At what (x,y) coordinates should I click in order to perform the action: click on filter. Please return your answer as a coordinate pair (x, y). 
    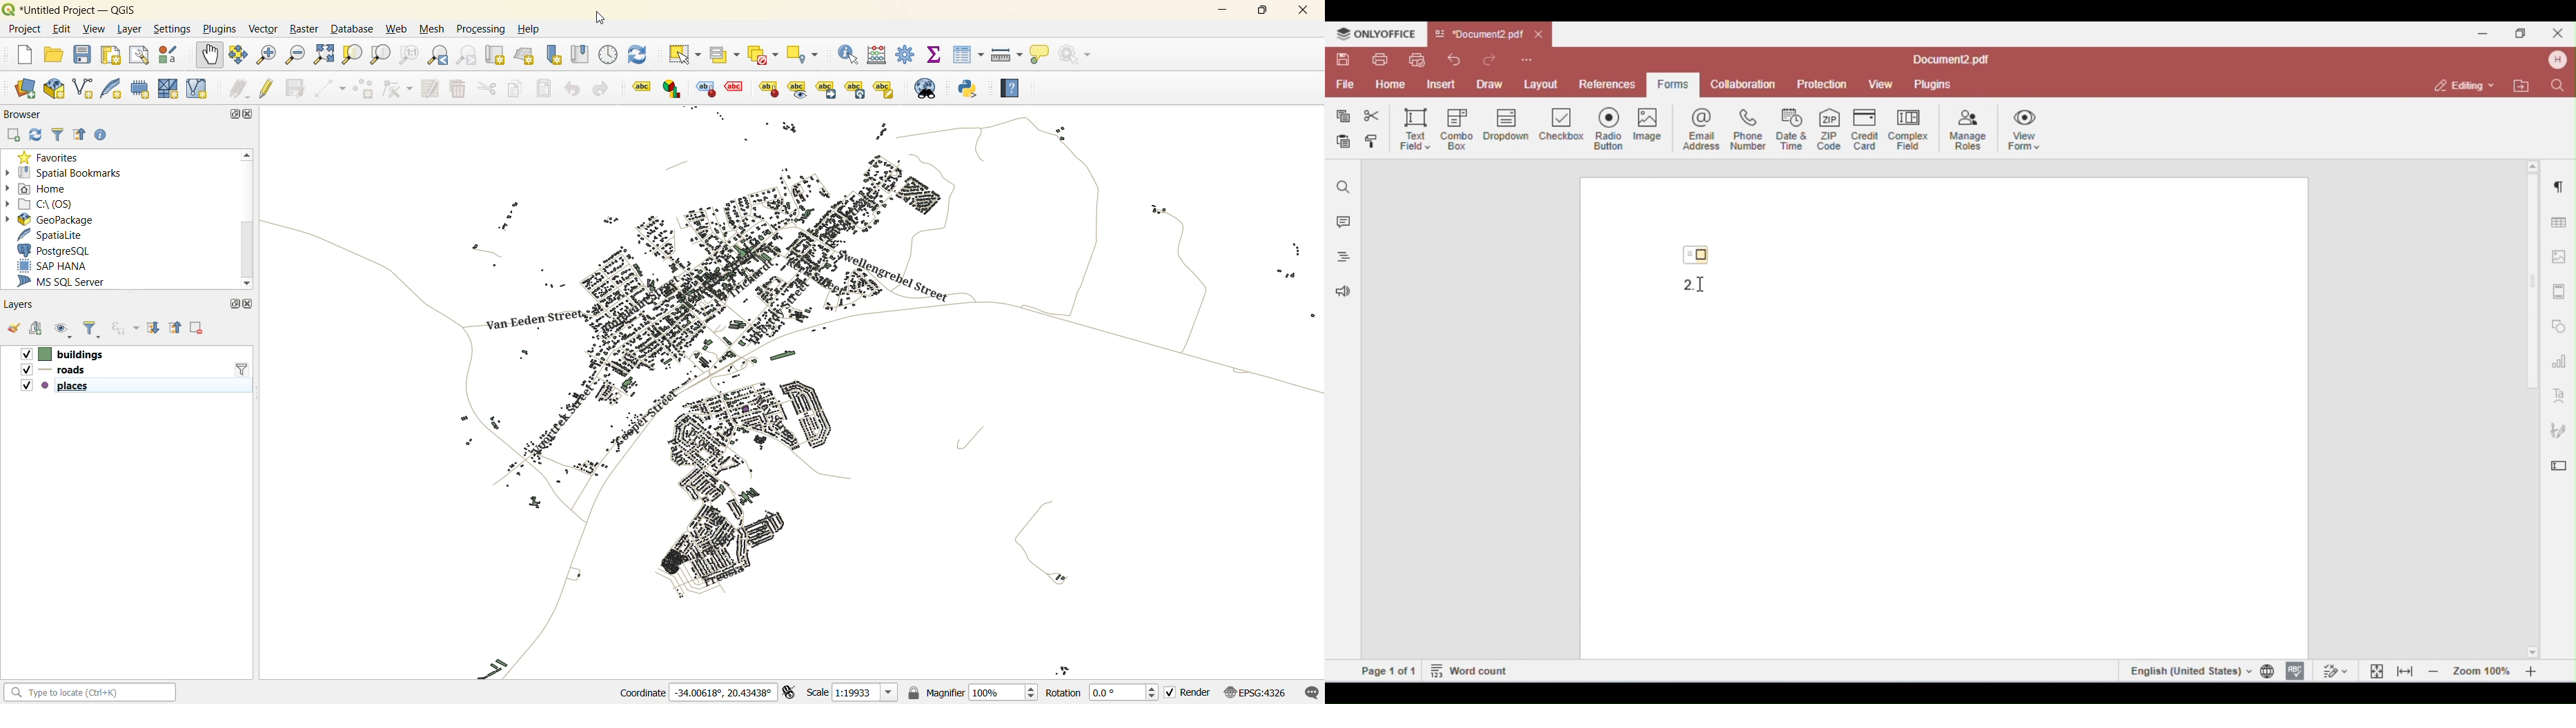
    Looking at the image, I should click on (92, 330).